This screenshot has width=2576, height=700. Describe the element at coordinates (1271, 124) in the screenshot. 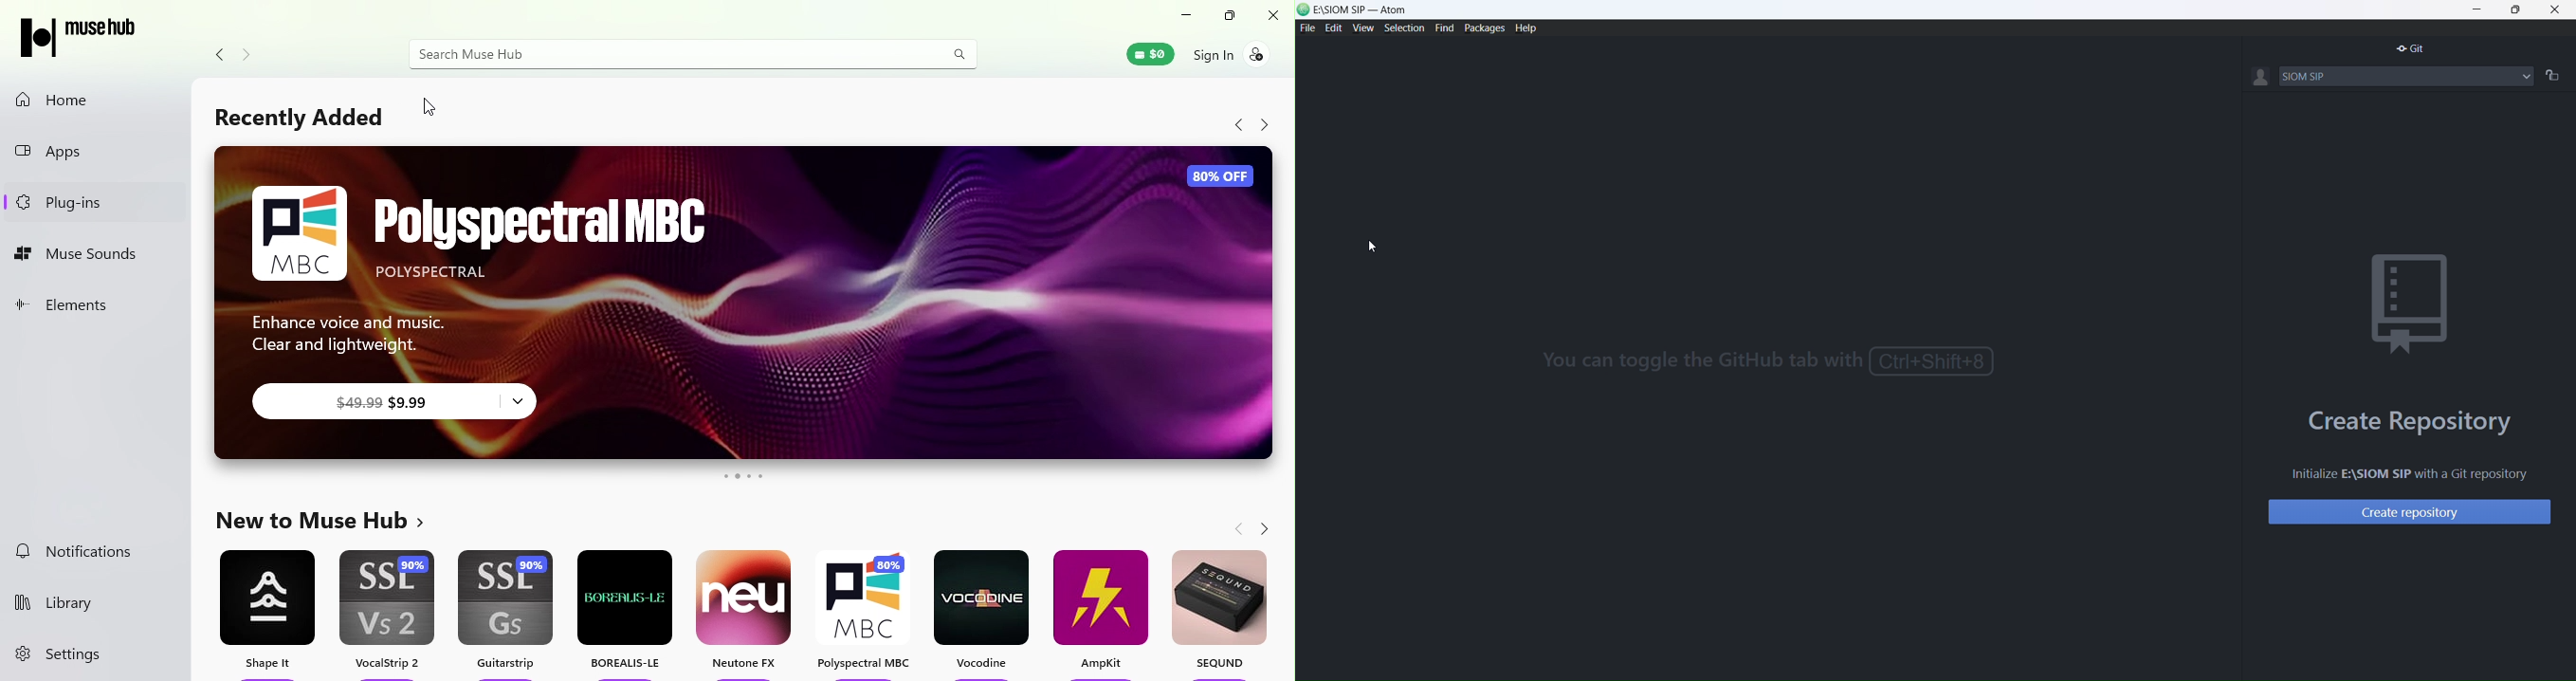

I see `Navigate forward` at that location.